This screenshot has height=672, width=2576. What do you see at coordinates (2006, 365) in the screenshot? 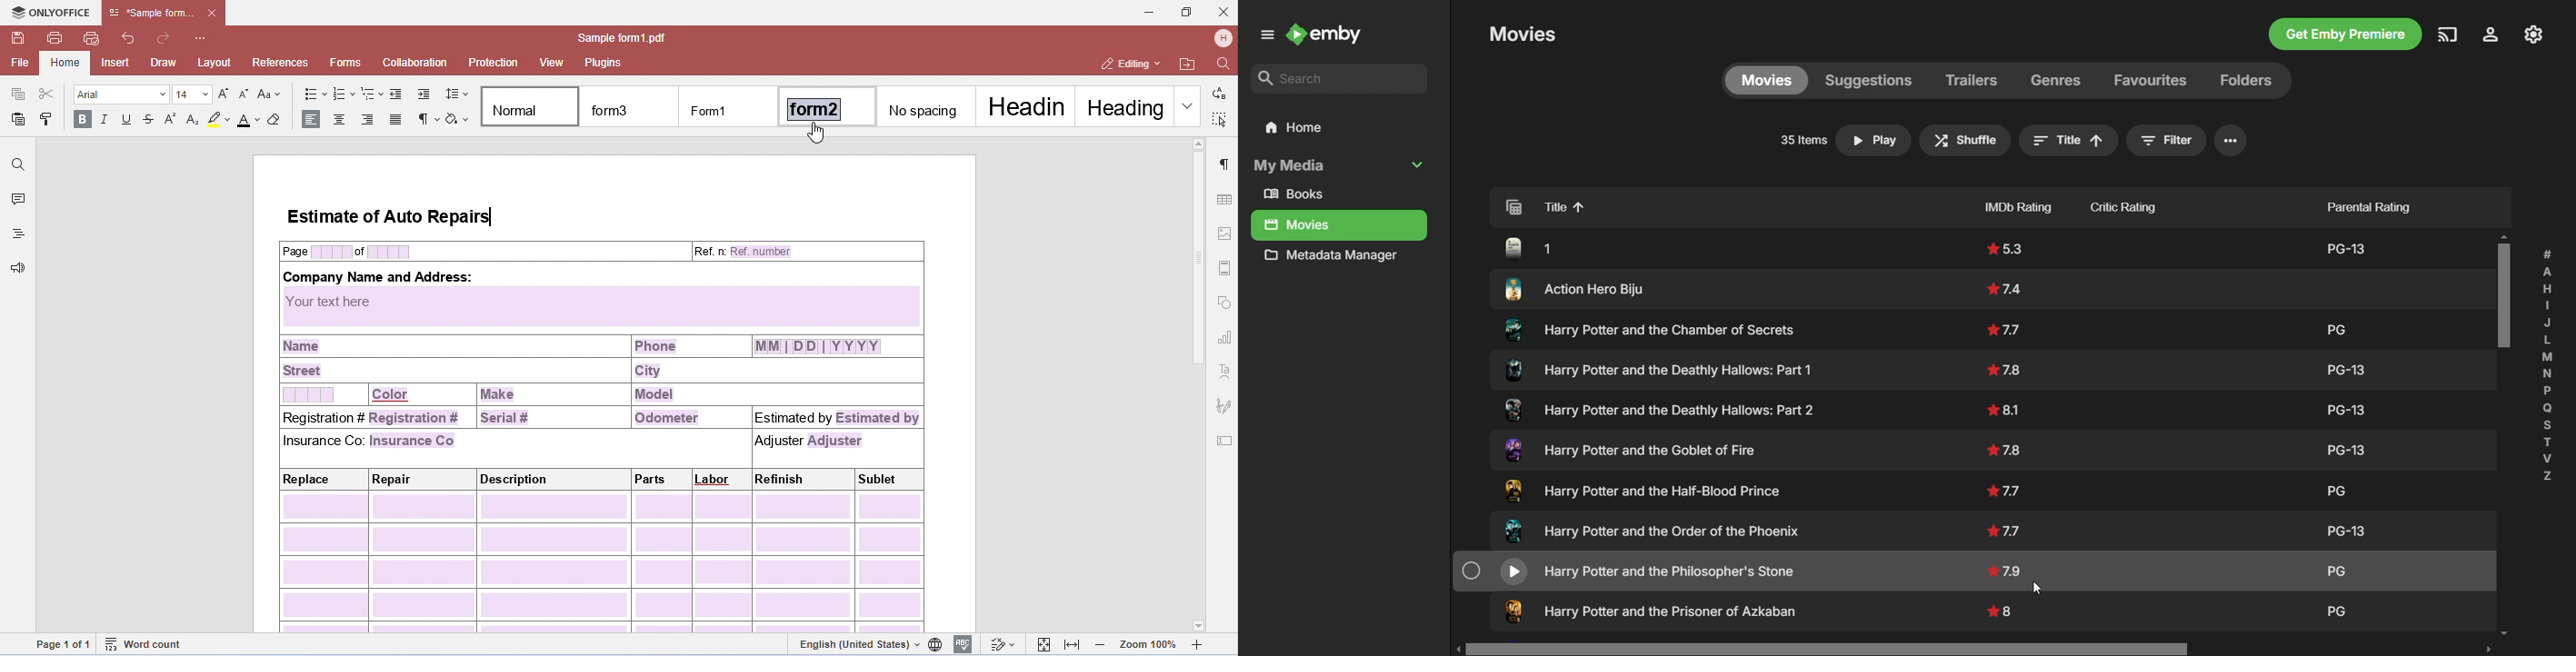
I see `` at bounding box center [2006, 365].